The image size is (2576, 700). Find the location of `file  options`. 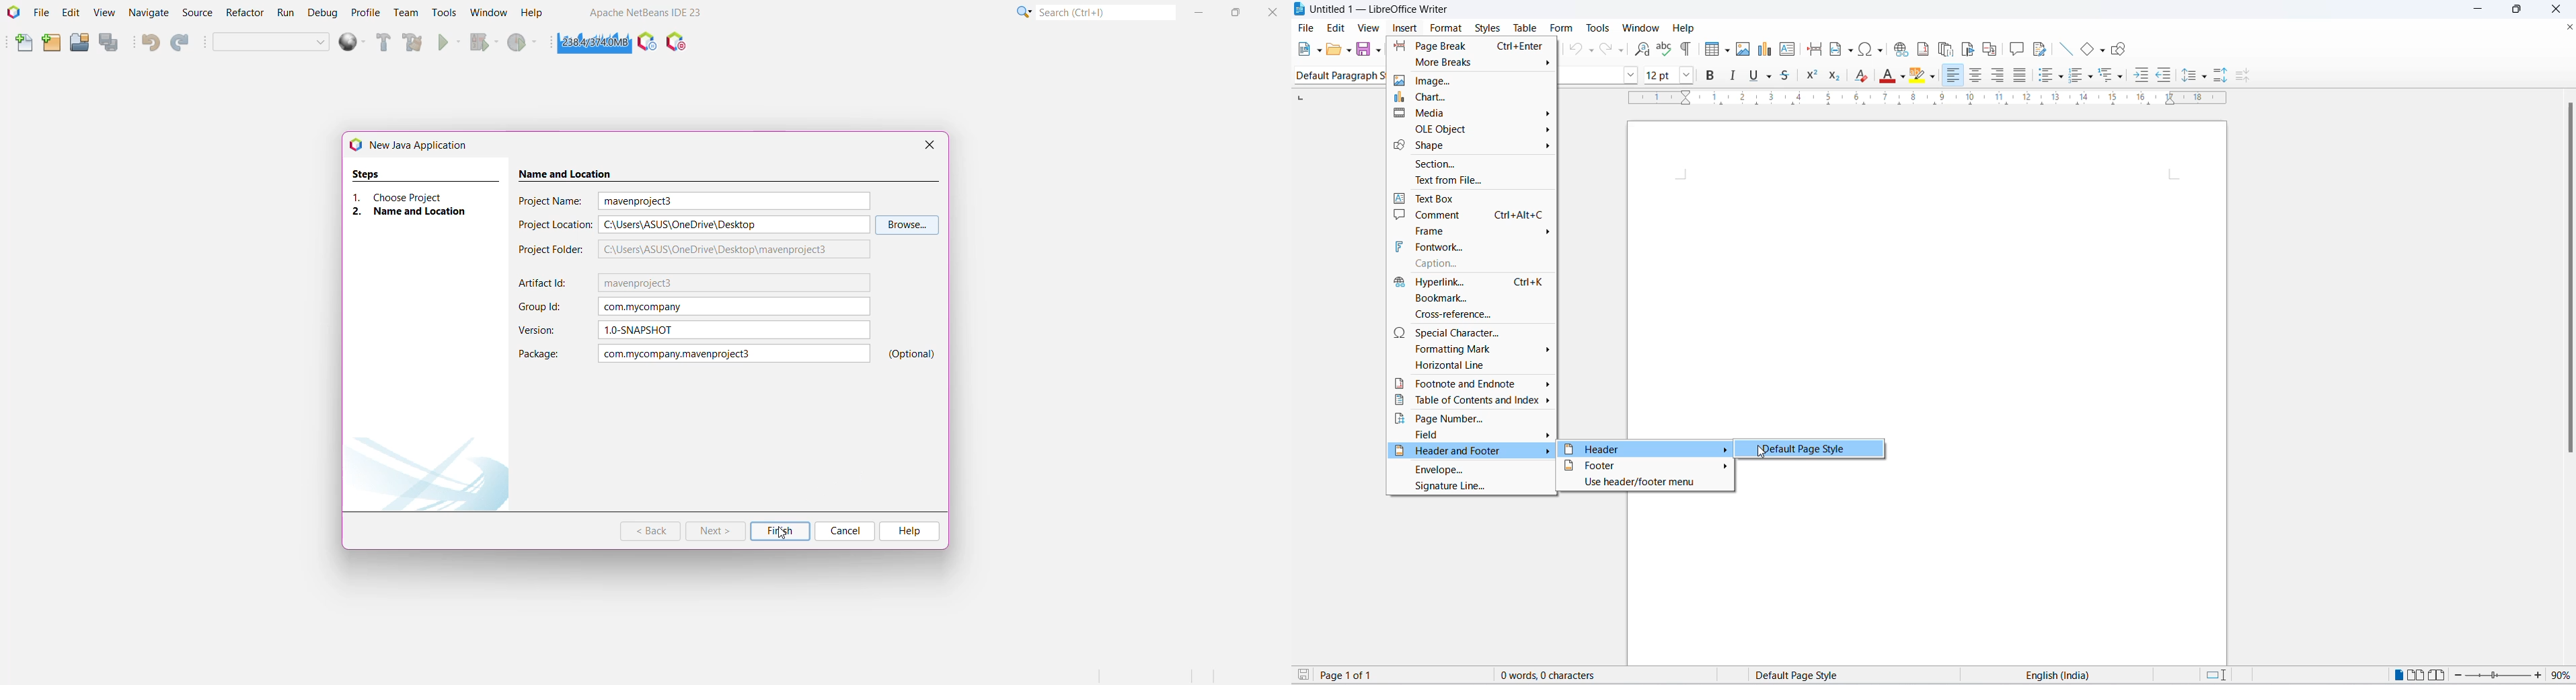

file  options is located at coordinates (1319, 50).